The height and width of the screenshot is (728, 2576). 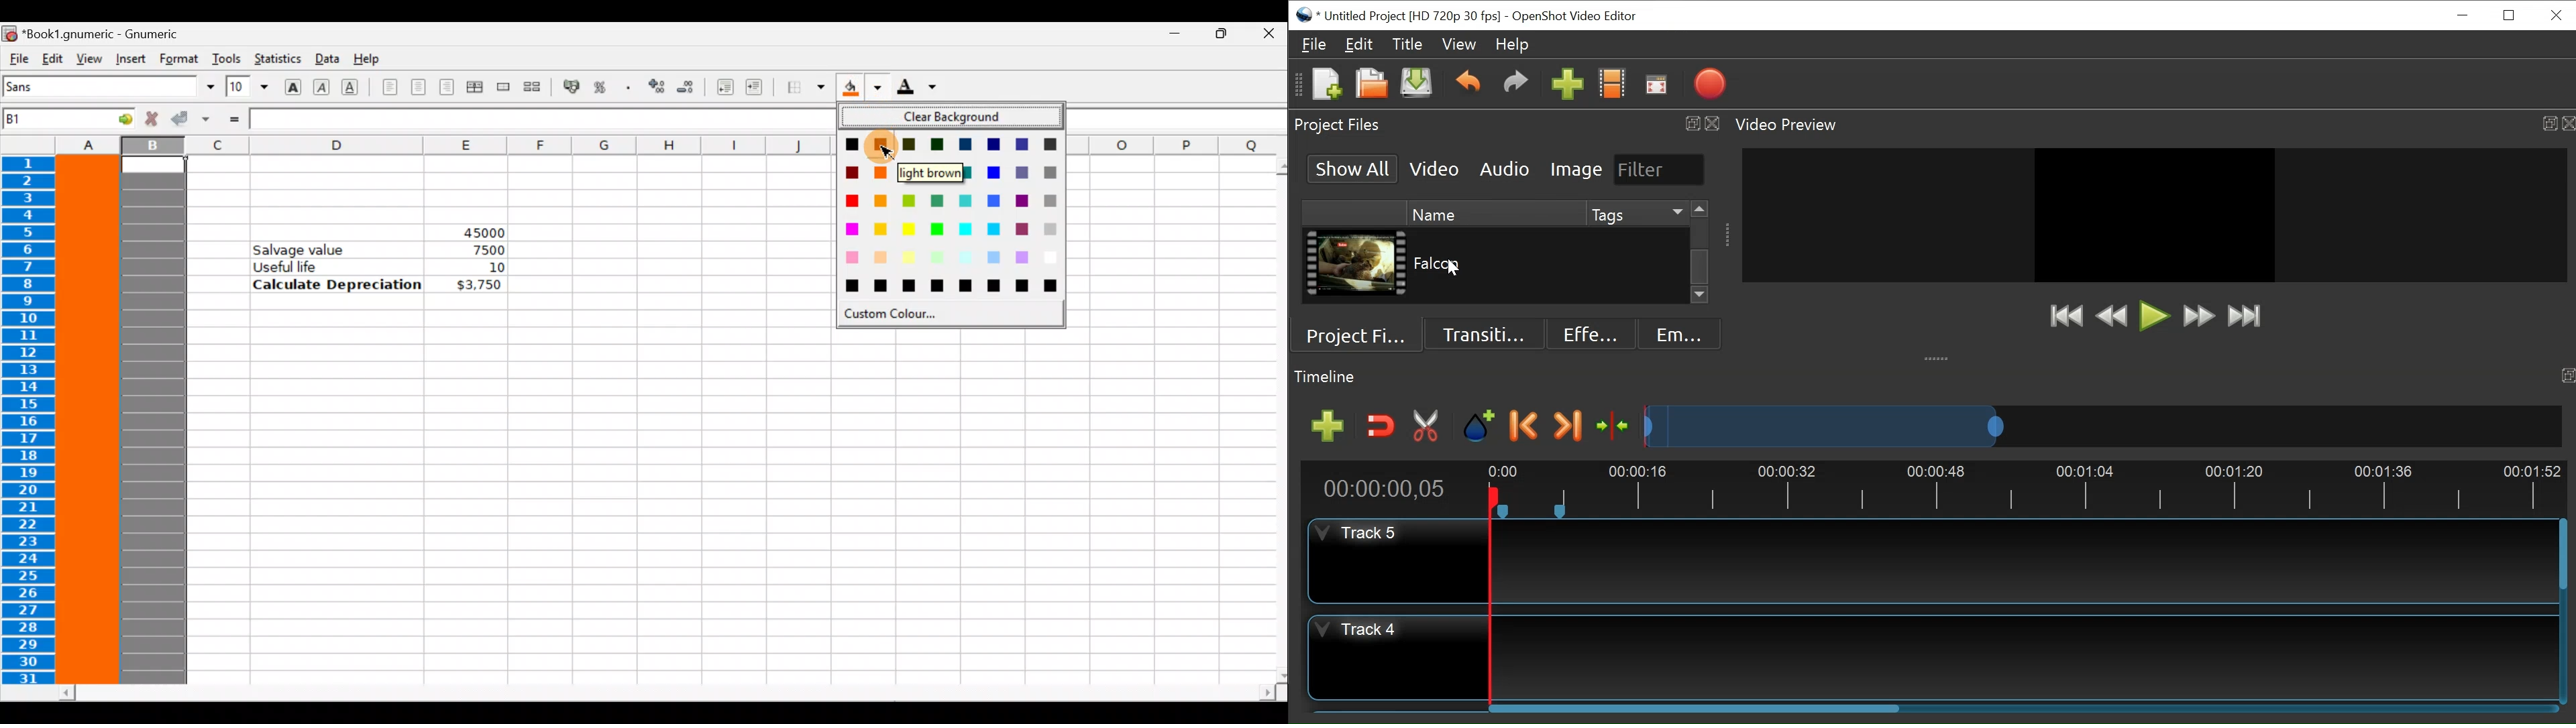 I want to click on Track Header, so click(x=1361, y=534).